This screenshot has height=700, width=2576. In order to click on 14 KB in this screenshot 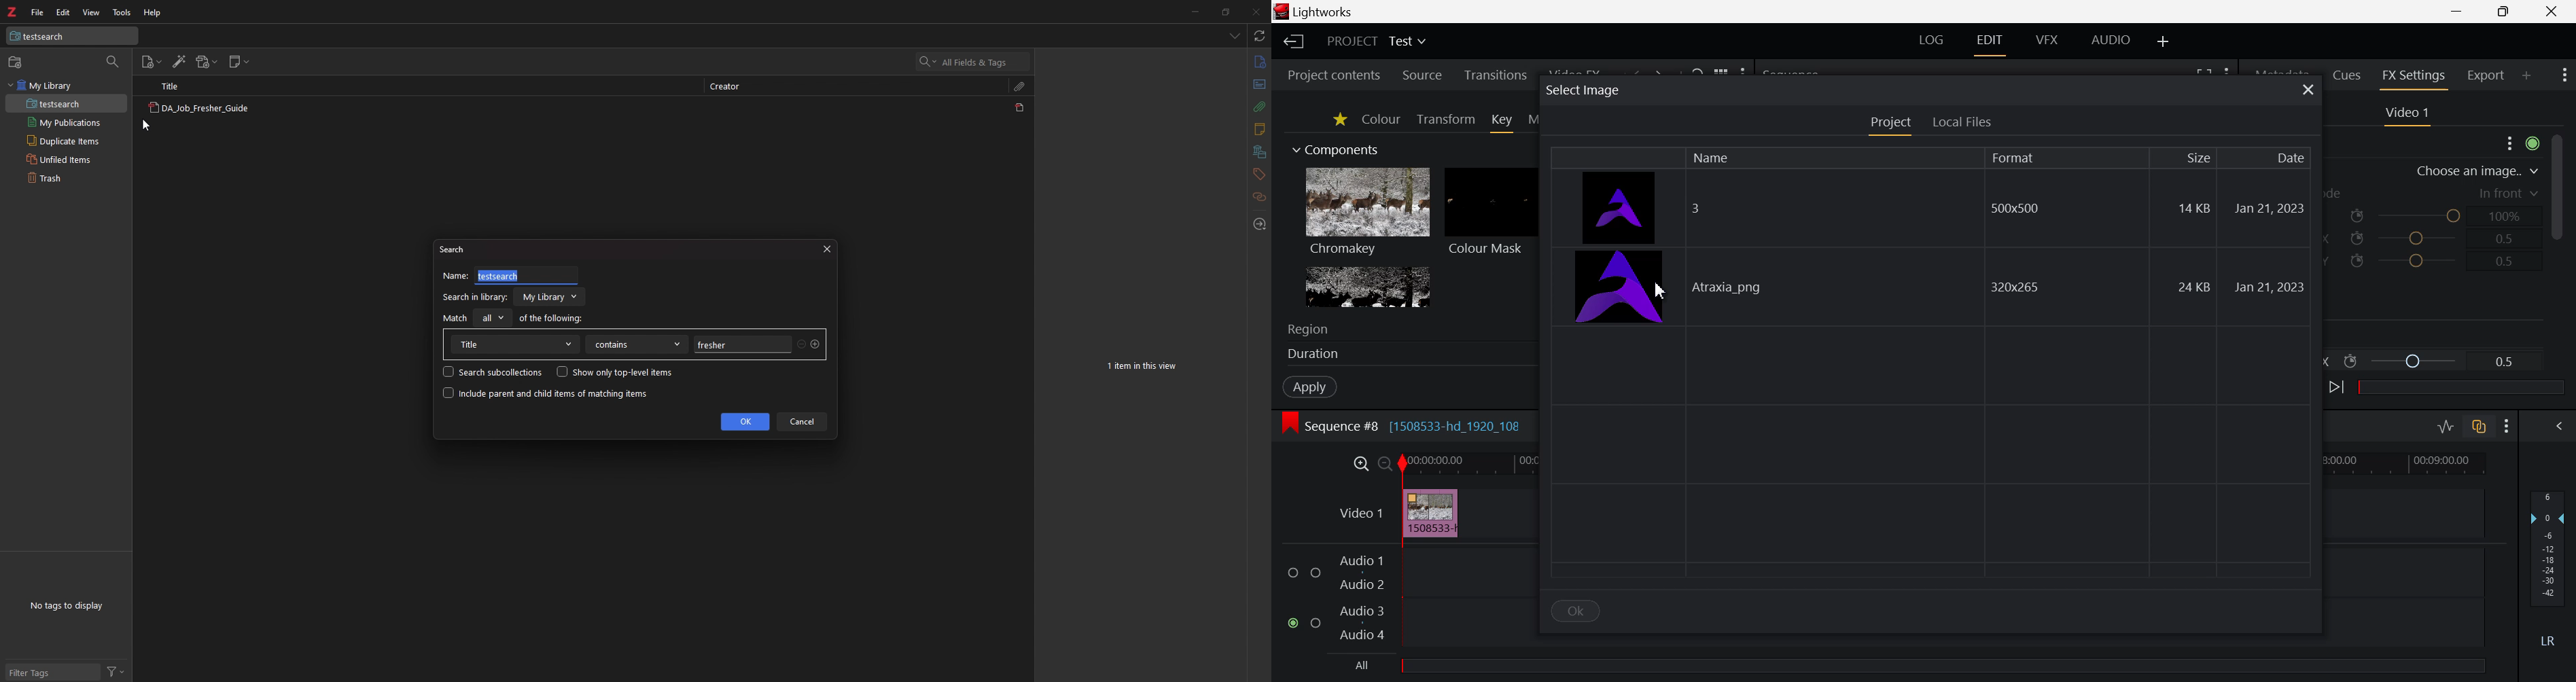, I will do `click(2195, 207)`.